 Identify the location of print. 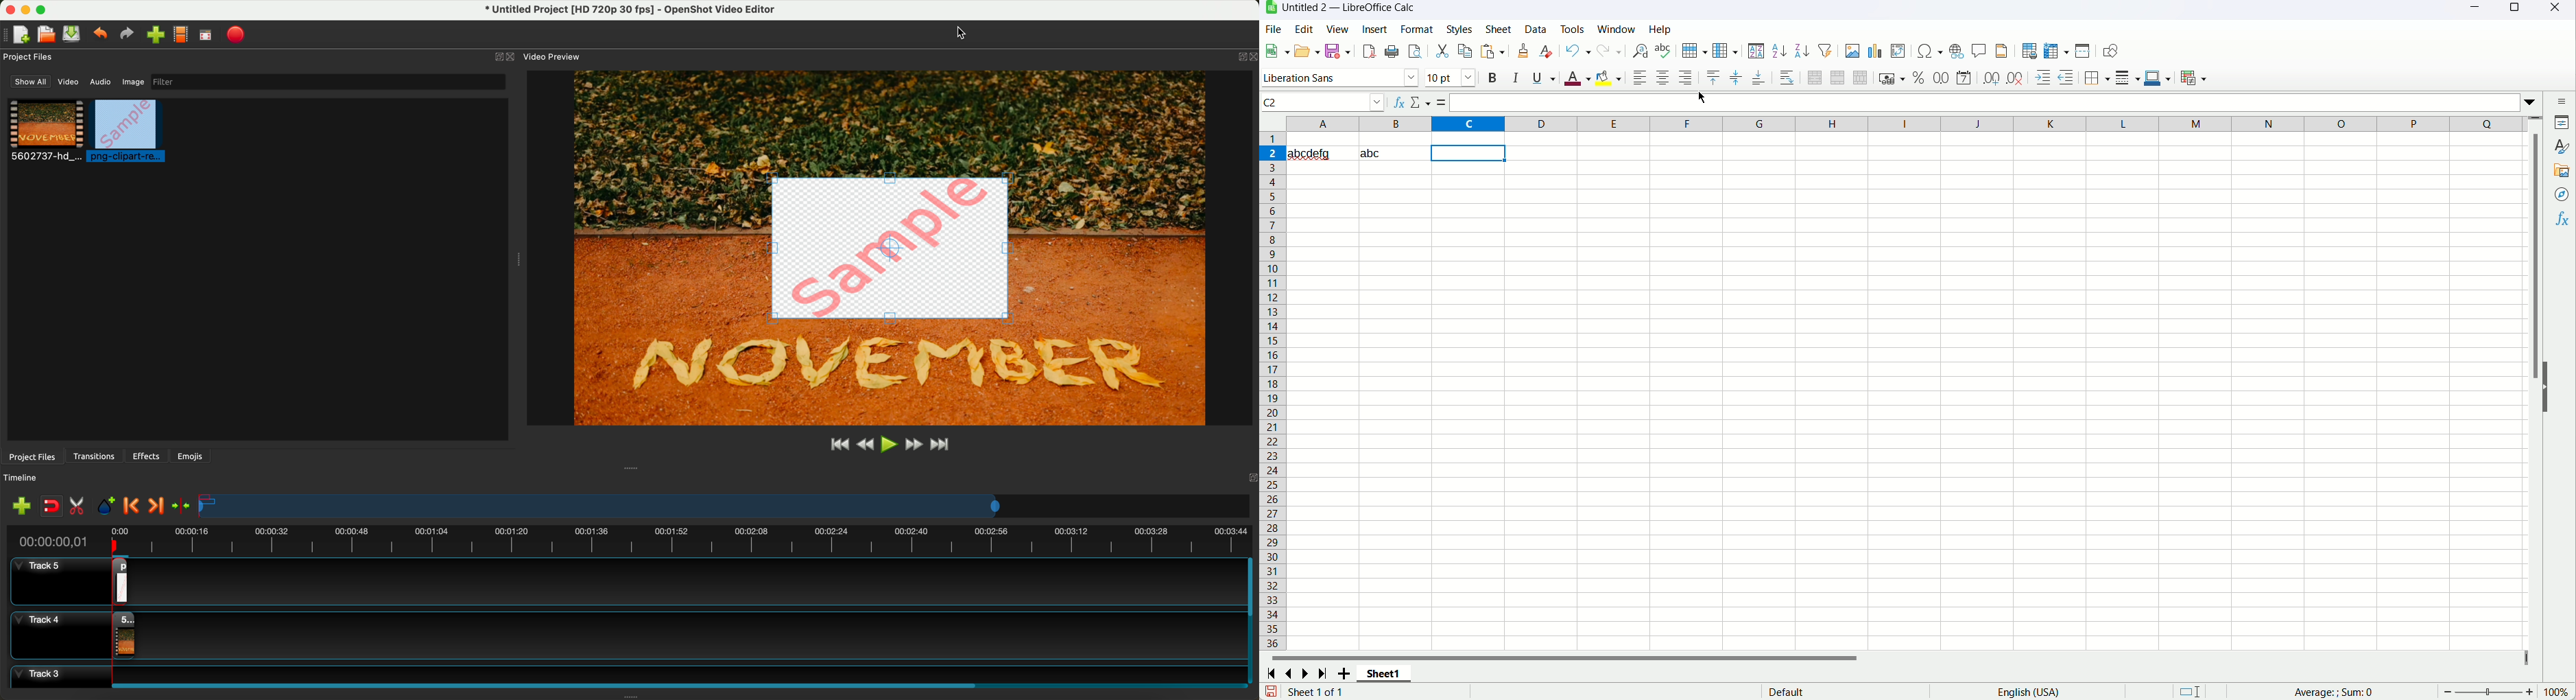
(1391, 51).